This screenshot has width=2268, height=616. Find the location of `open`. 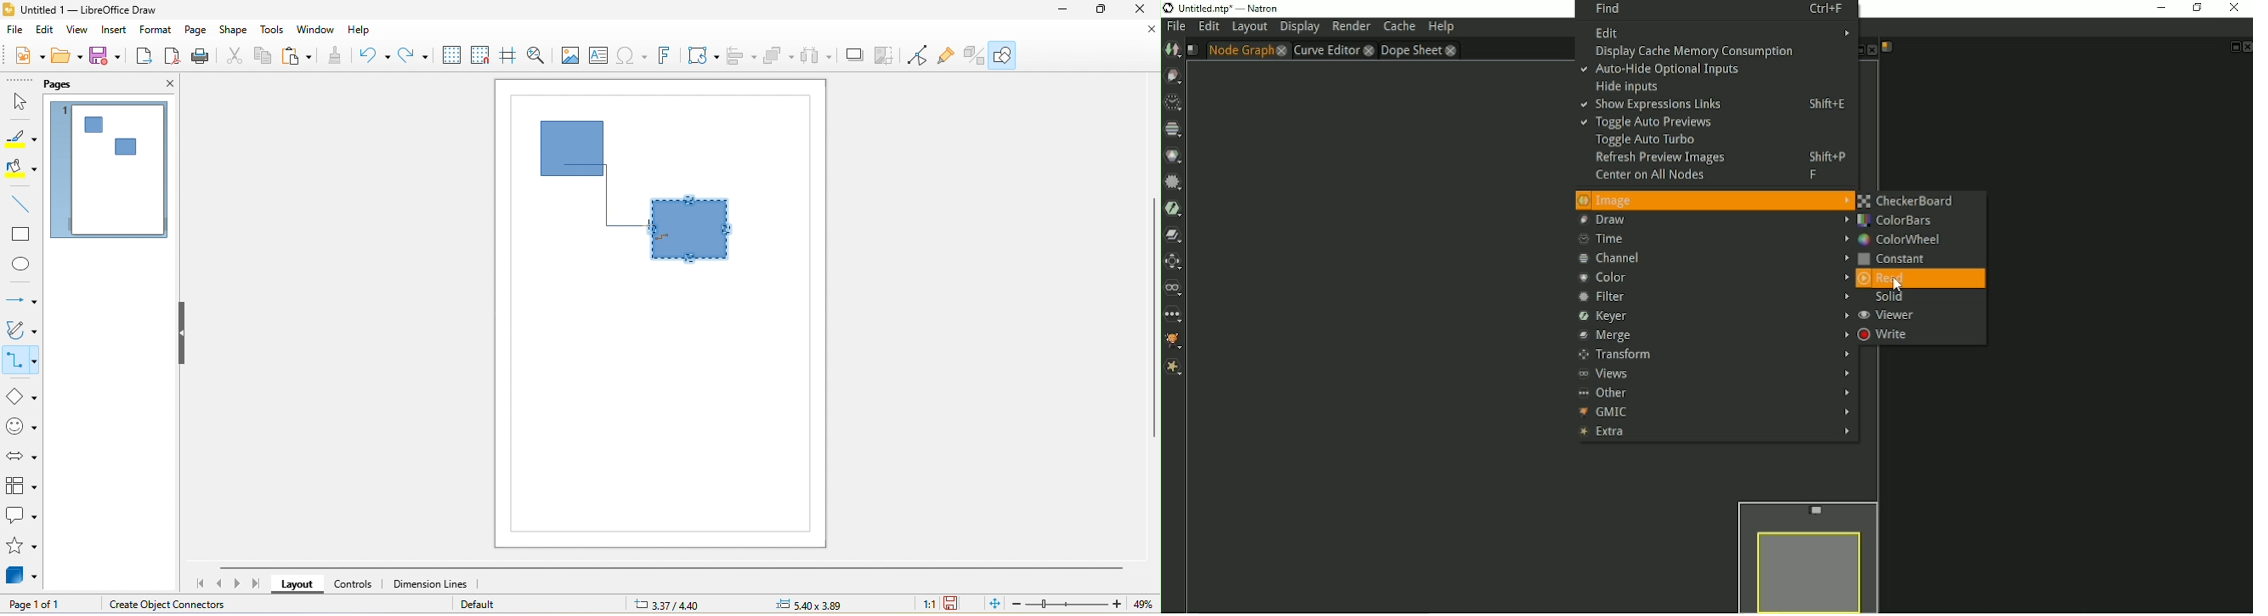

open is located at coordinates (67, 57).